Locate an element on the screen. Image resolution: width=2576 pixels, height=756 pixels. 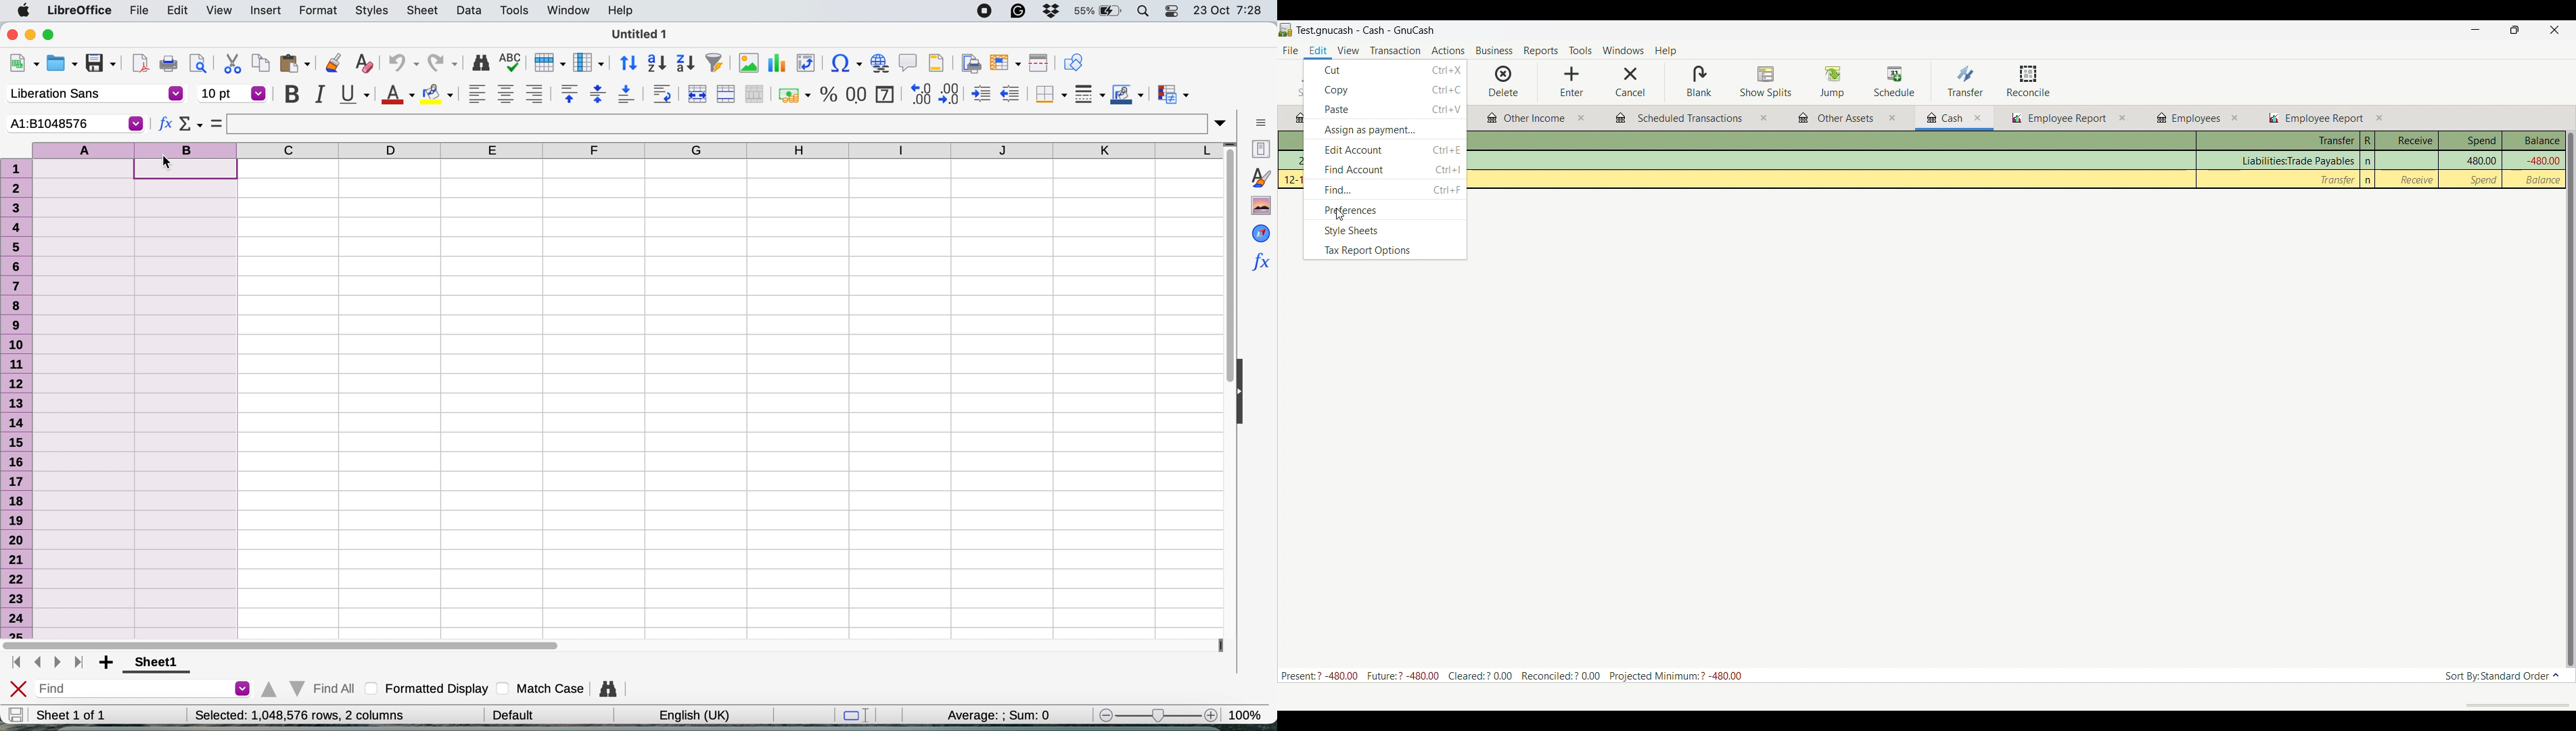
font is located at coordinates (91, 93).